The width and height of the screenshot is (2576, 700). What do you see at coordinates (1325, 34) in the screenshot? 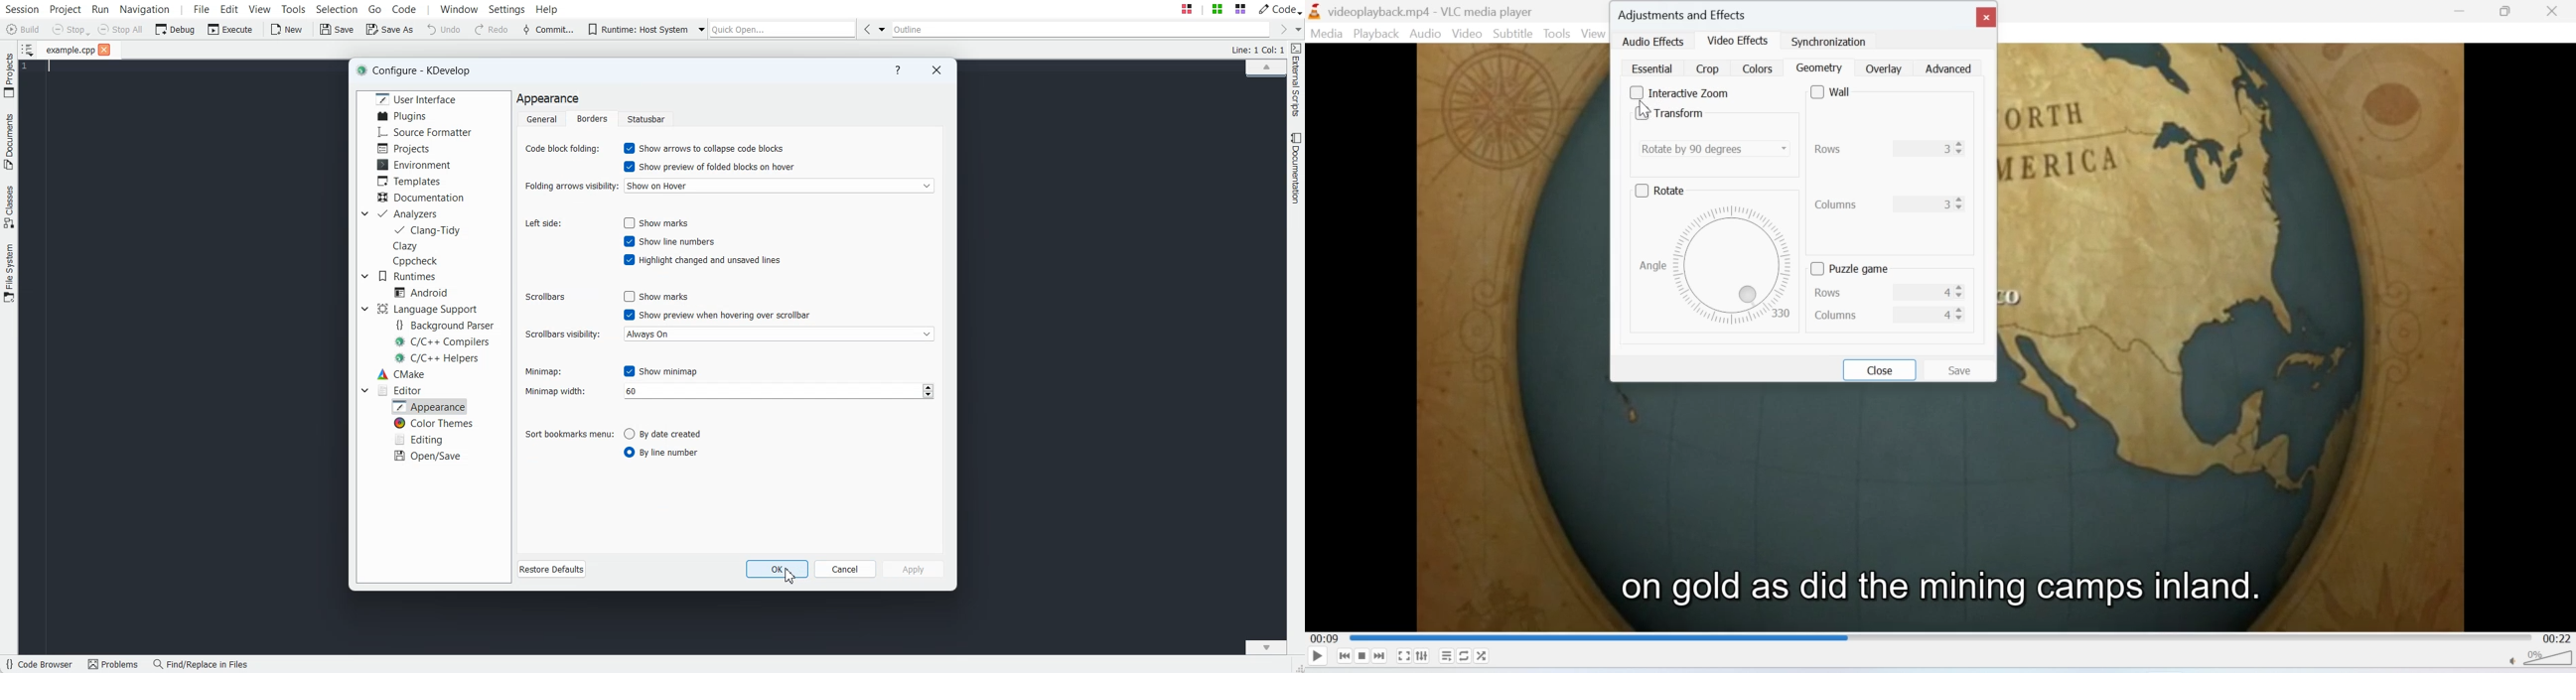
I see `Media` at bounding box center [1325, 34].